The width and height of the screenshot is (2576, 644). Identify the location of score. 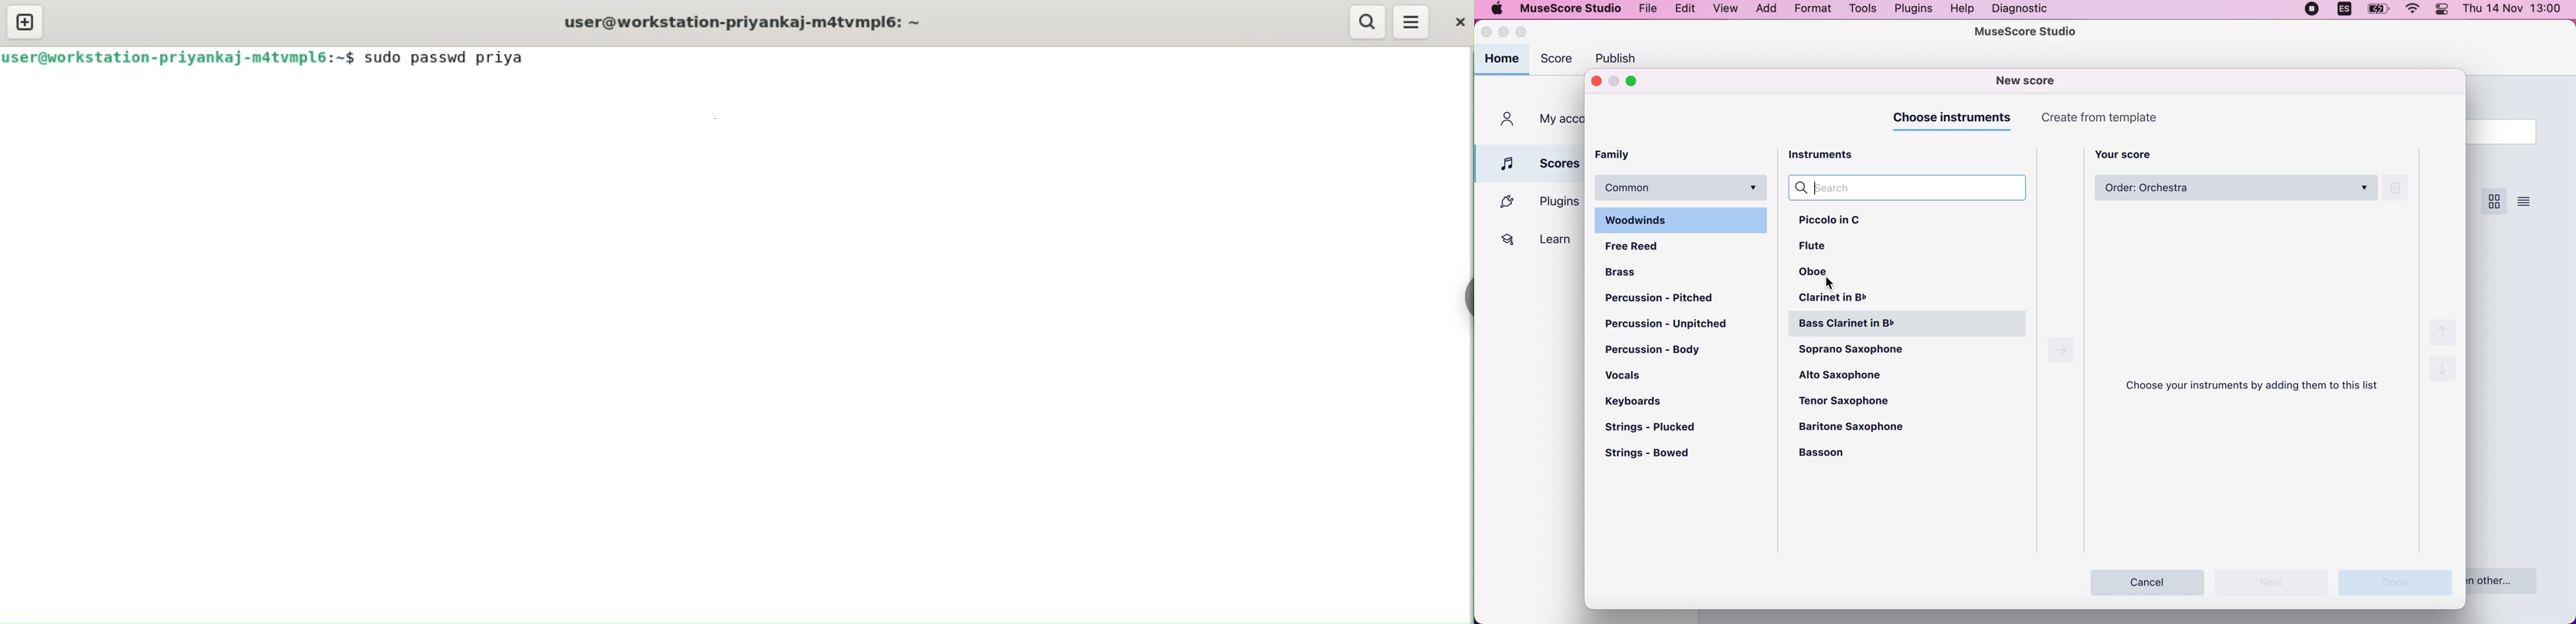
(1559, 62).